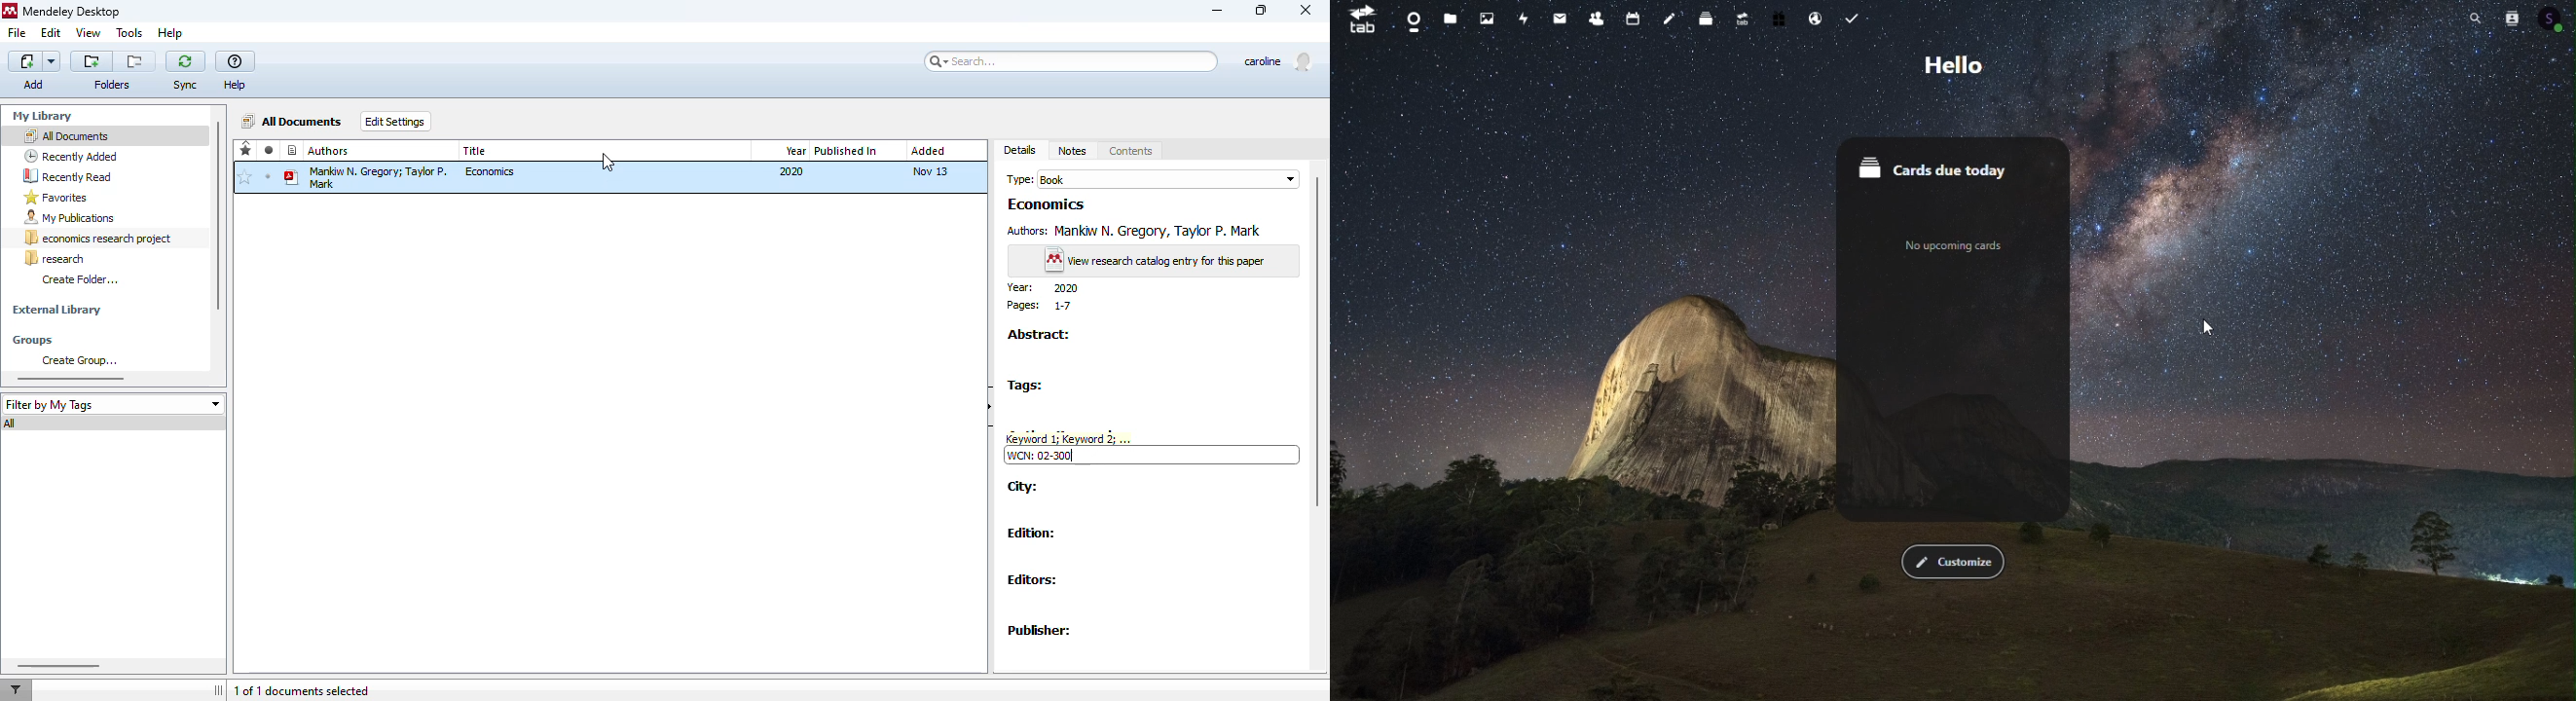  What do you see at coordinates (236, 72) in the screenshot?
I see `help` at bounding box center [236, 72].